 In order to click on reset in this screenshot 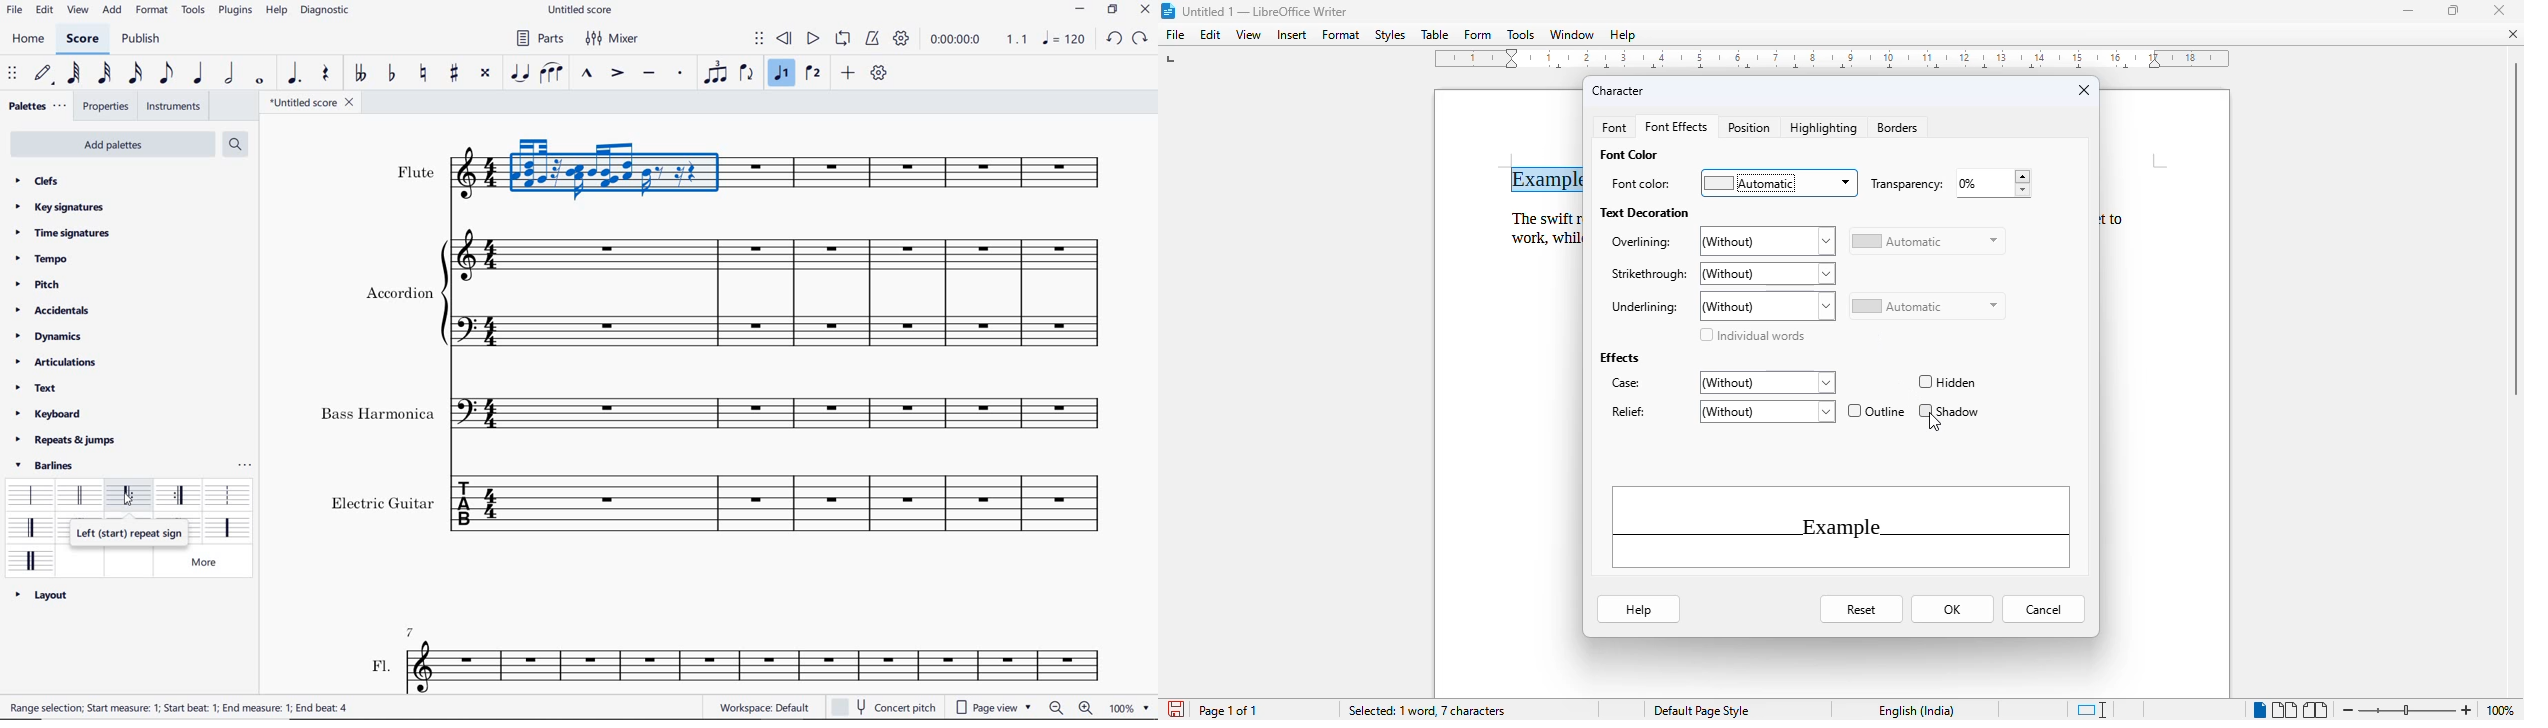, I will do `click(1863, 610)`.